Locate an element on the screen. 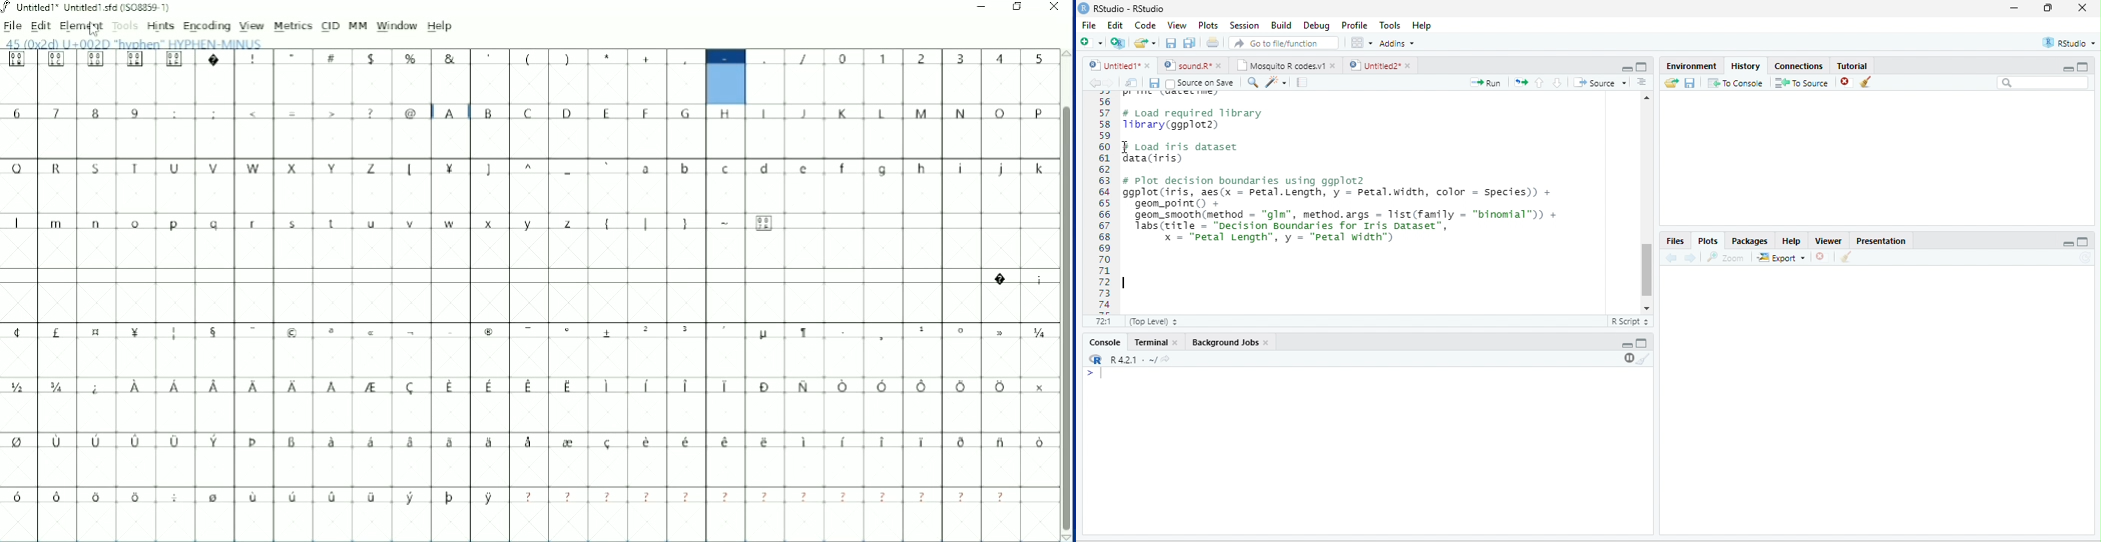 The width and height of the screenshot is (2128, 560). close is located at coordinates (1220, 66).